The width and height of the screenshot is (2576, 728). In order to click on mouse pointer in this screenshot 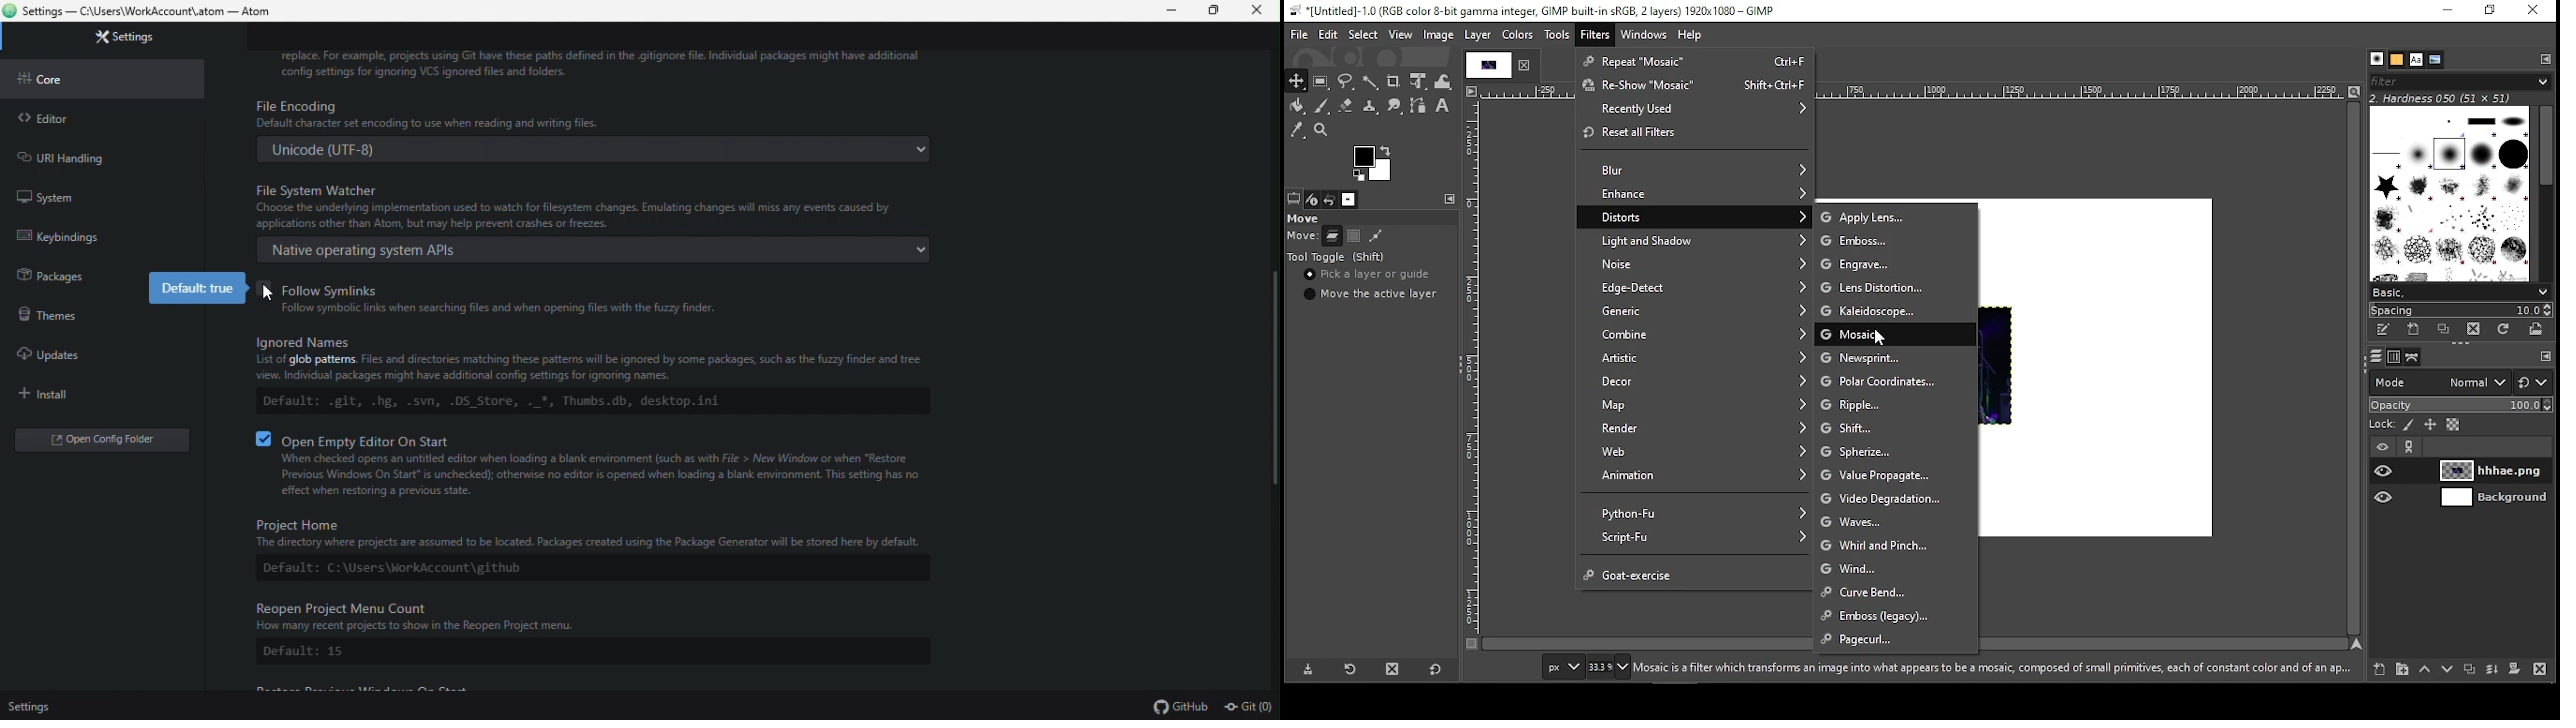, I will do `click(1879, 337)`.